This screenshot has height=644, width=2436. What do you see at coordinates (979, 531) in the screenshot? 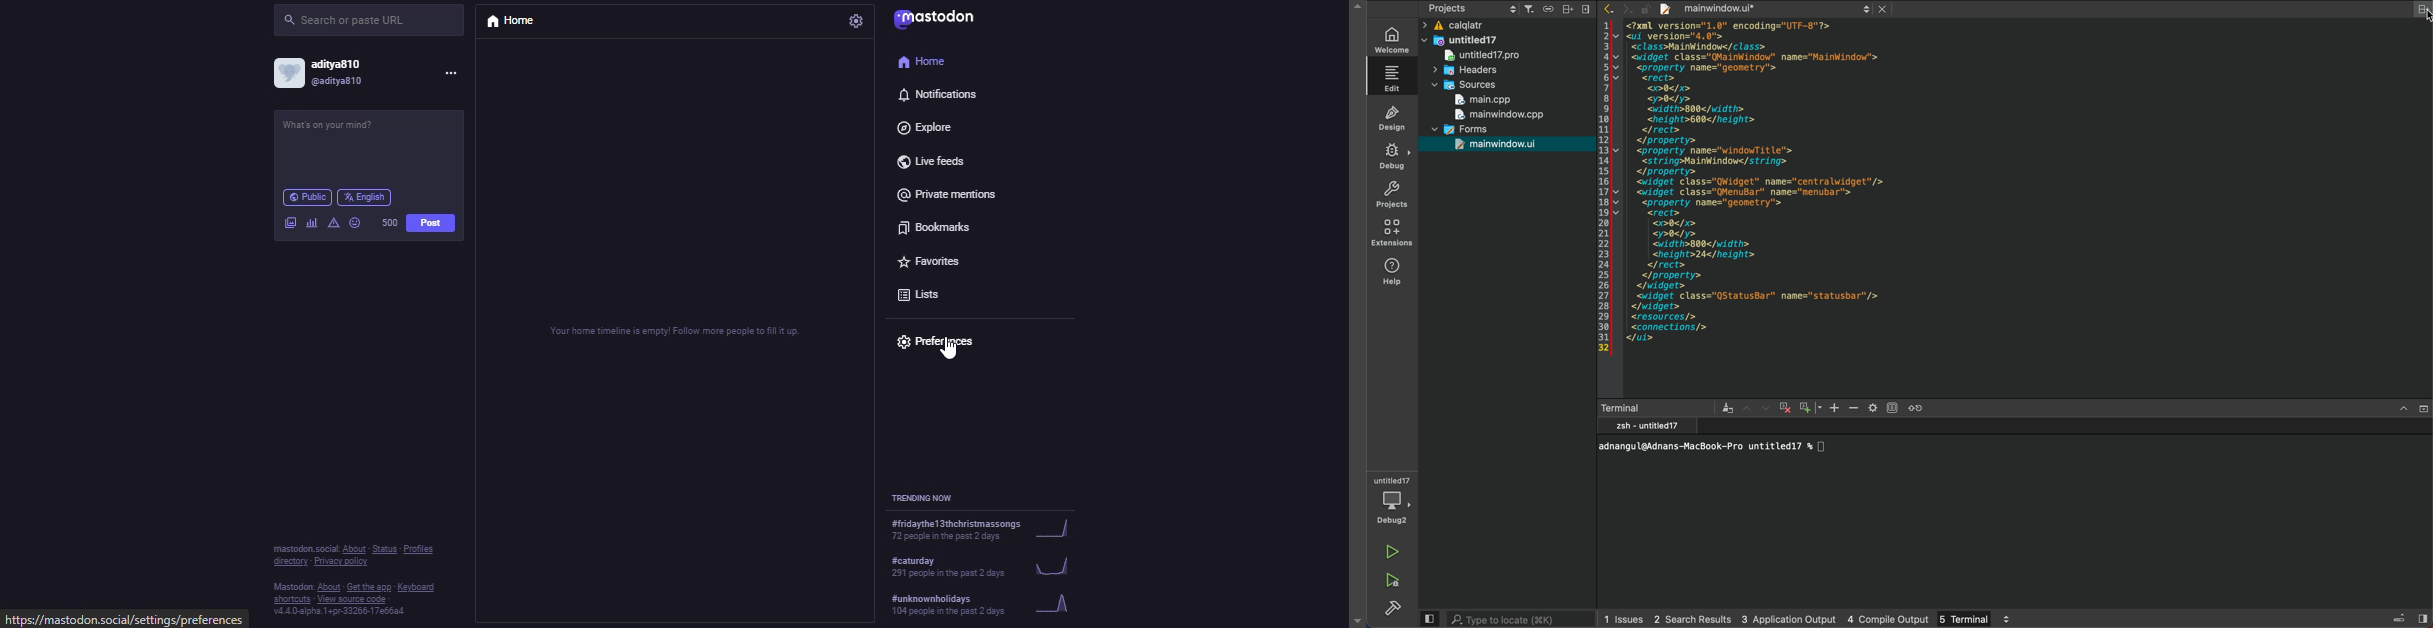
I see `trending` at bounding box center [979, 531].